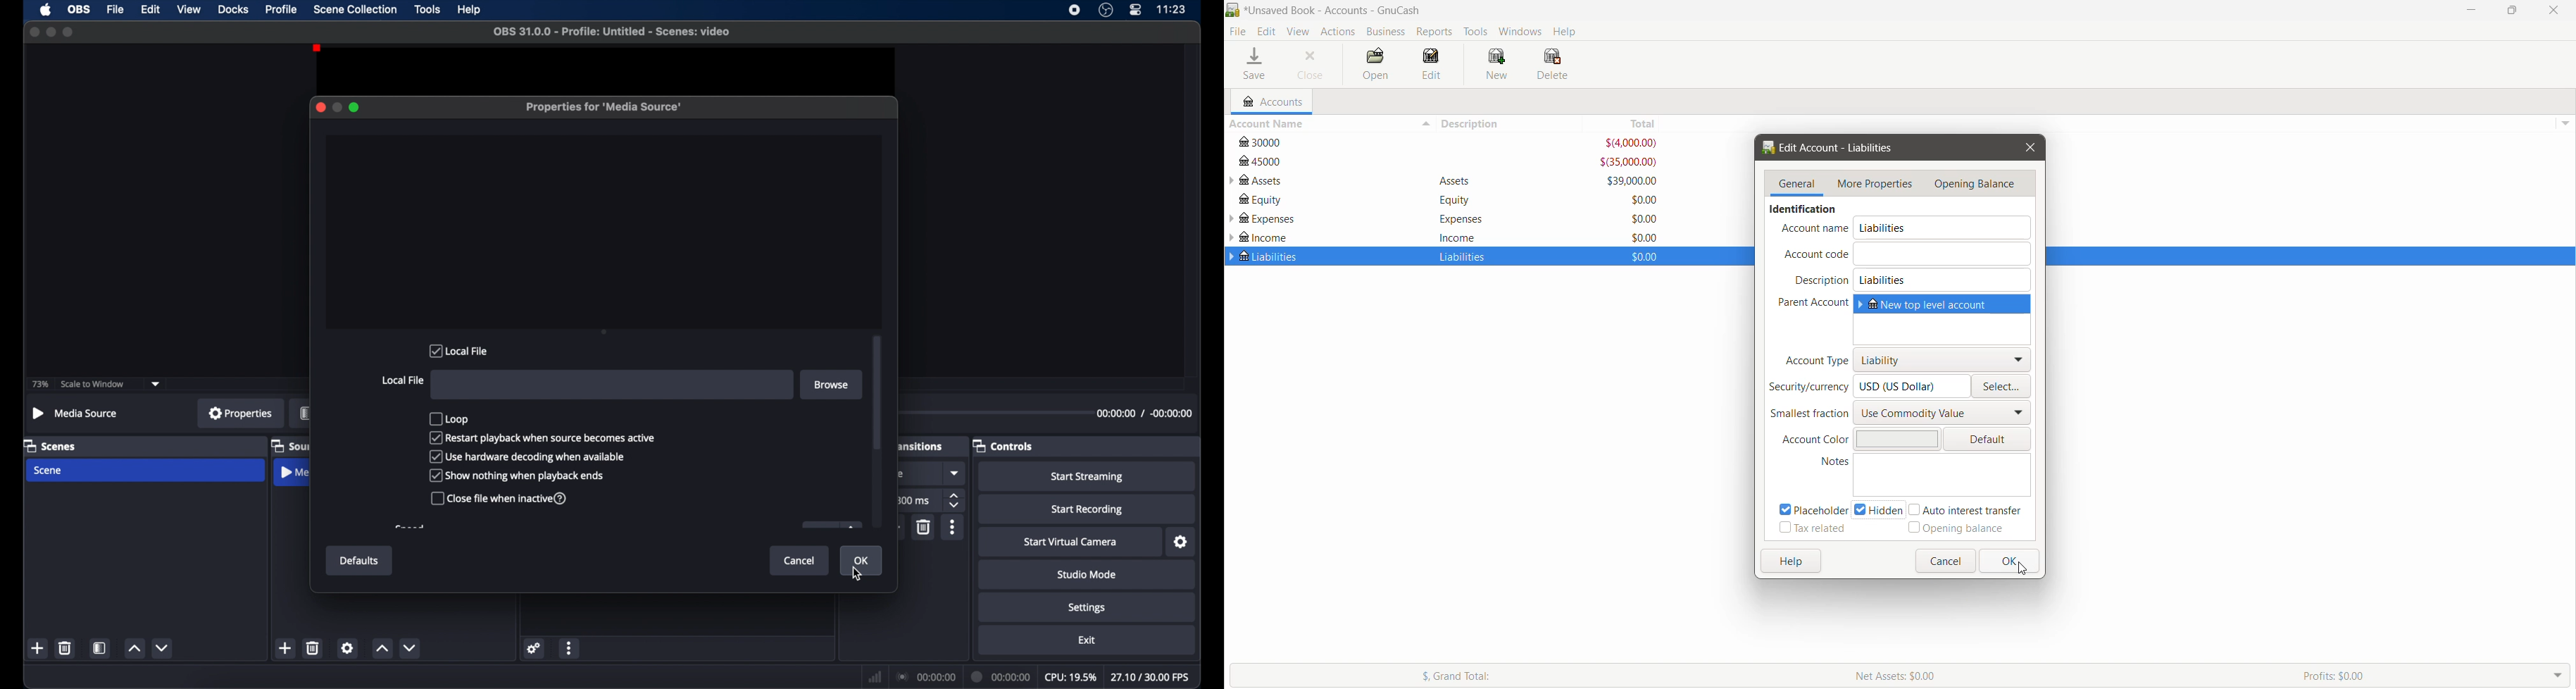 The width and height of the screenshot is (2576, 700). I want to click on details of the account "Equity", so click(1451, 200).